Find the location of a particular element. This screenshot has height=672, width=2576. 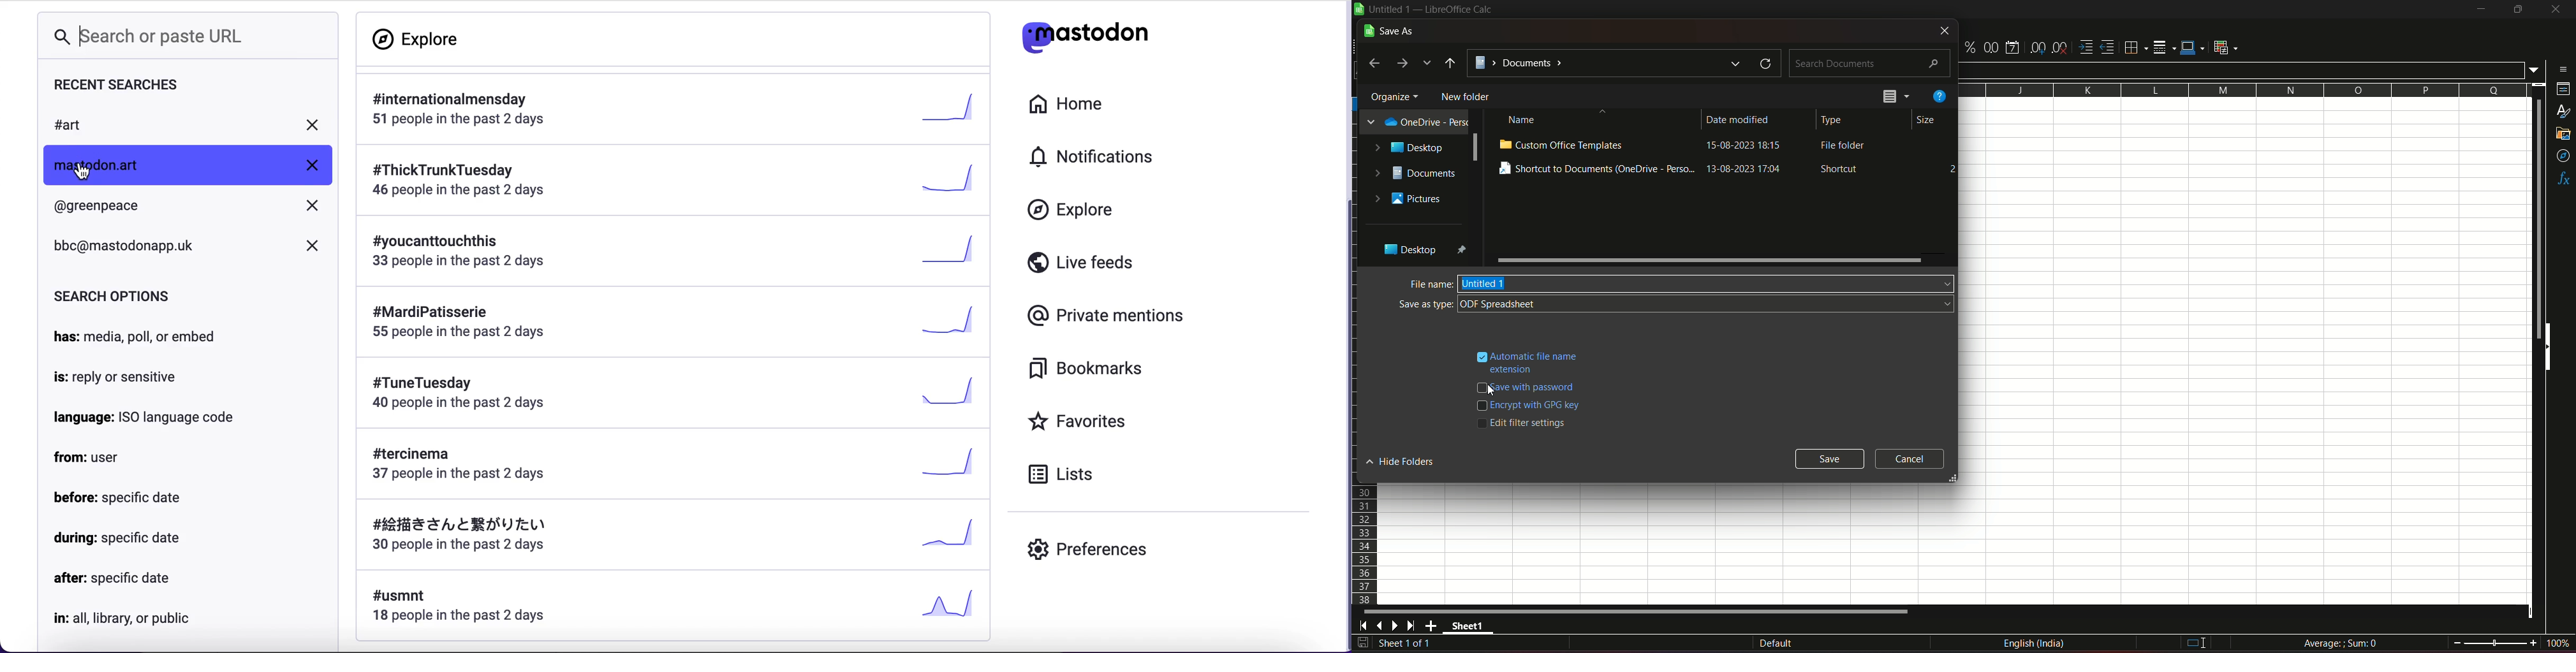

sheet number is located at coordinates (1411, 644).